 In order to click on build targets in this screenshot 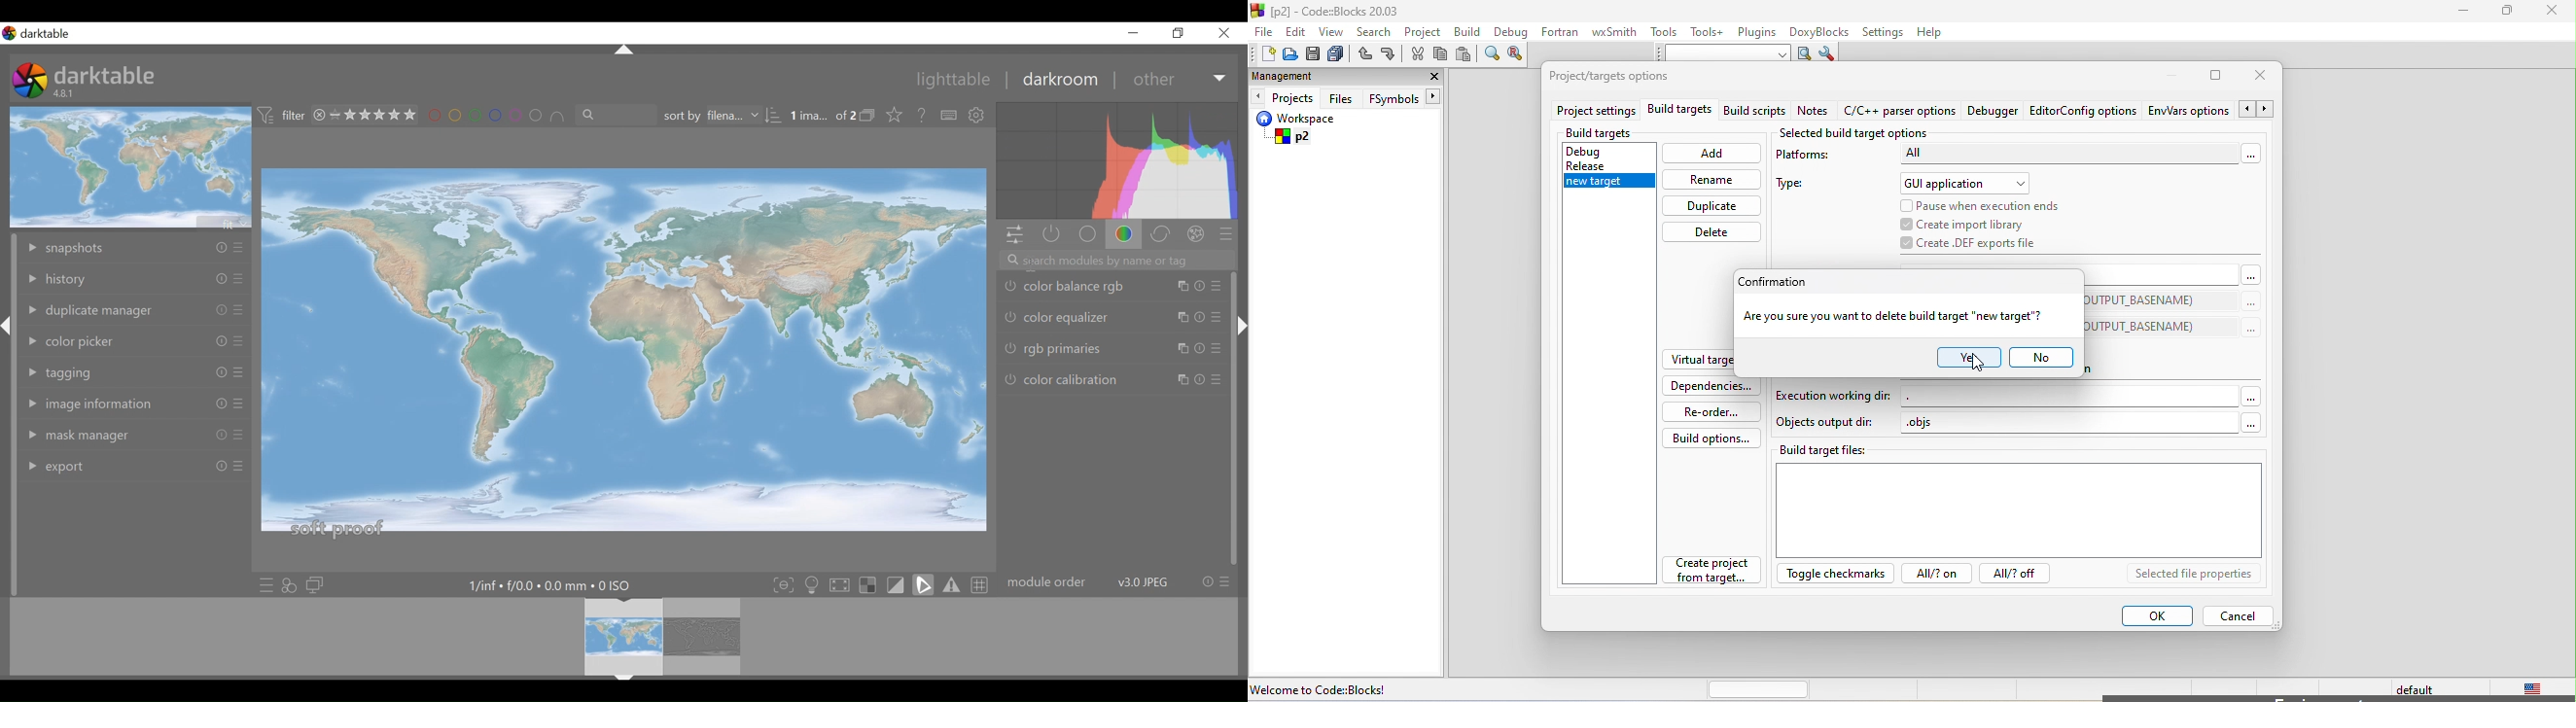, I will do `click(1679, 113)`.